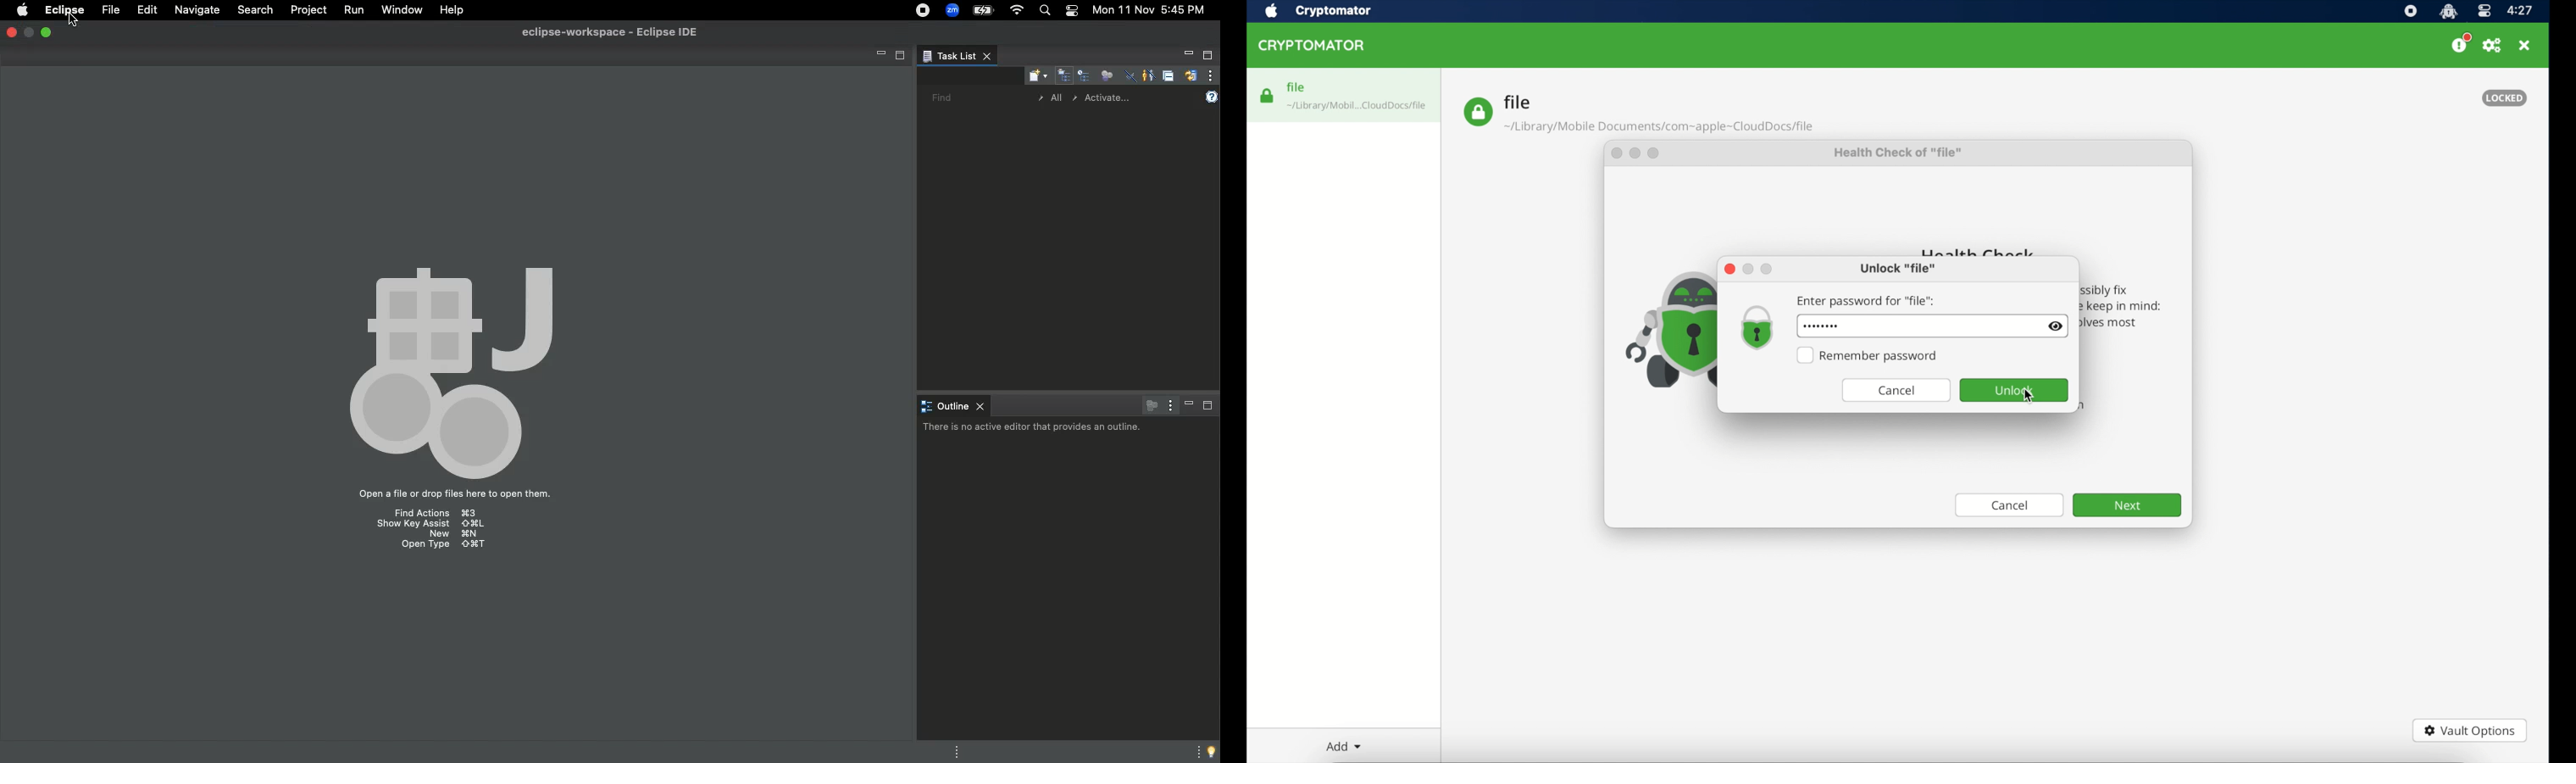 The width and height of the screenshot is (2576, 784). Describe the element at coordinates (1637, 155) in the screenshot. I see `minimize` at that location.